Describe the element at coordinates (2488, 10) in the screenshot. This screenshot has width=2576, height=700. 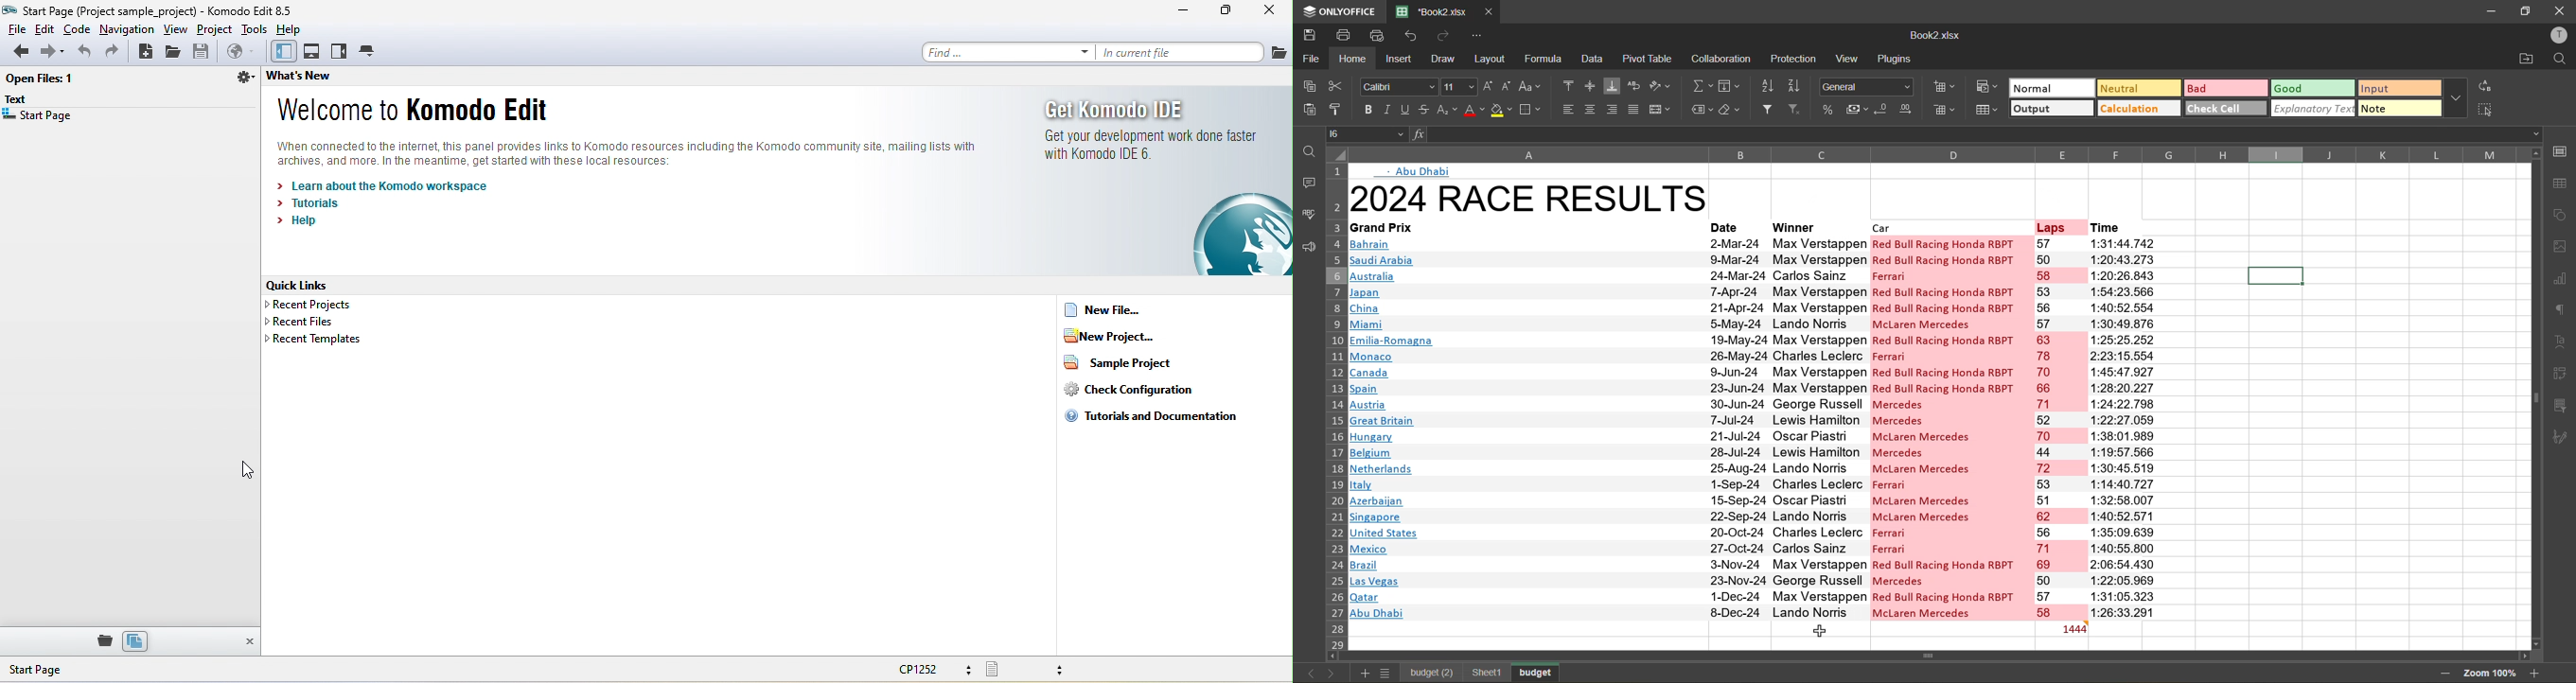
I see `minimize` at that location.